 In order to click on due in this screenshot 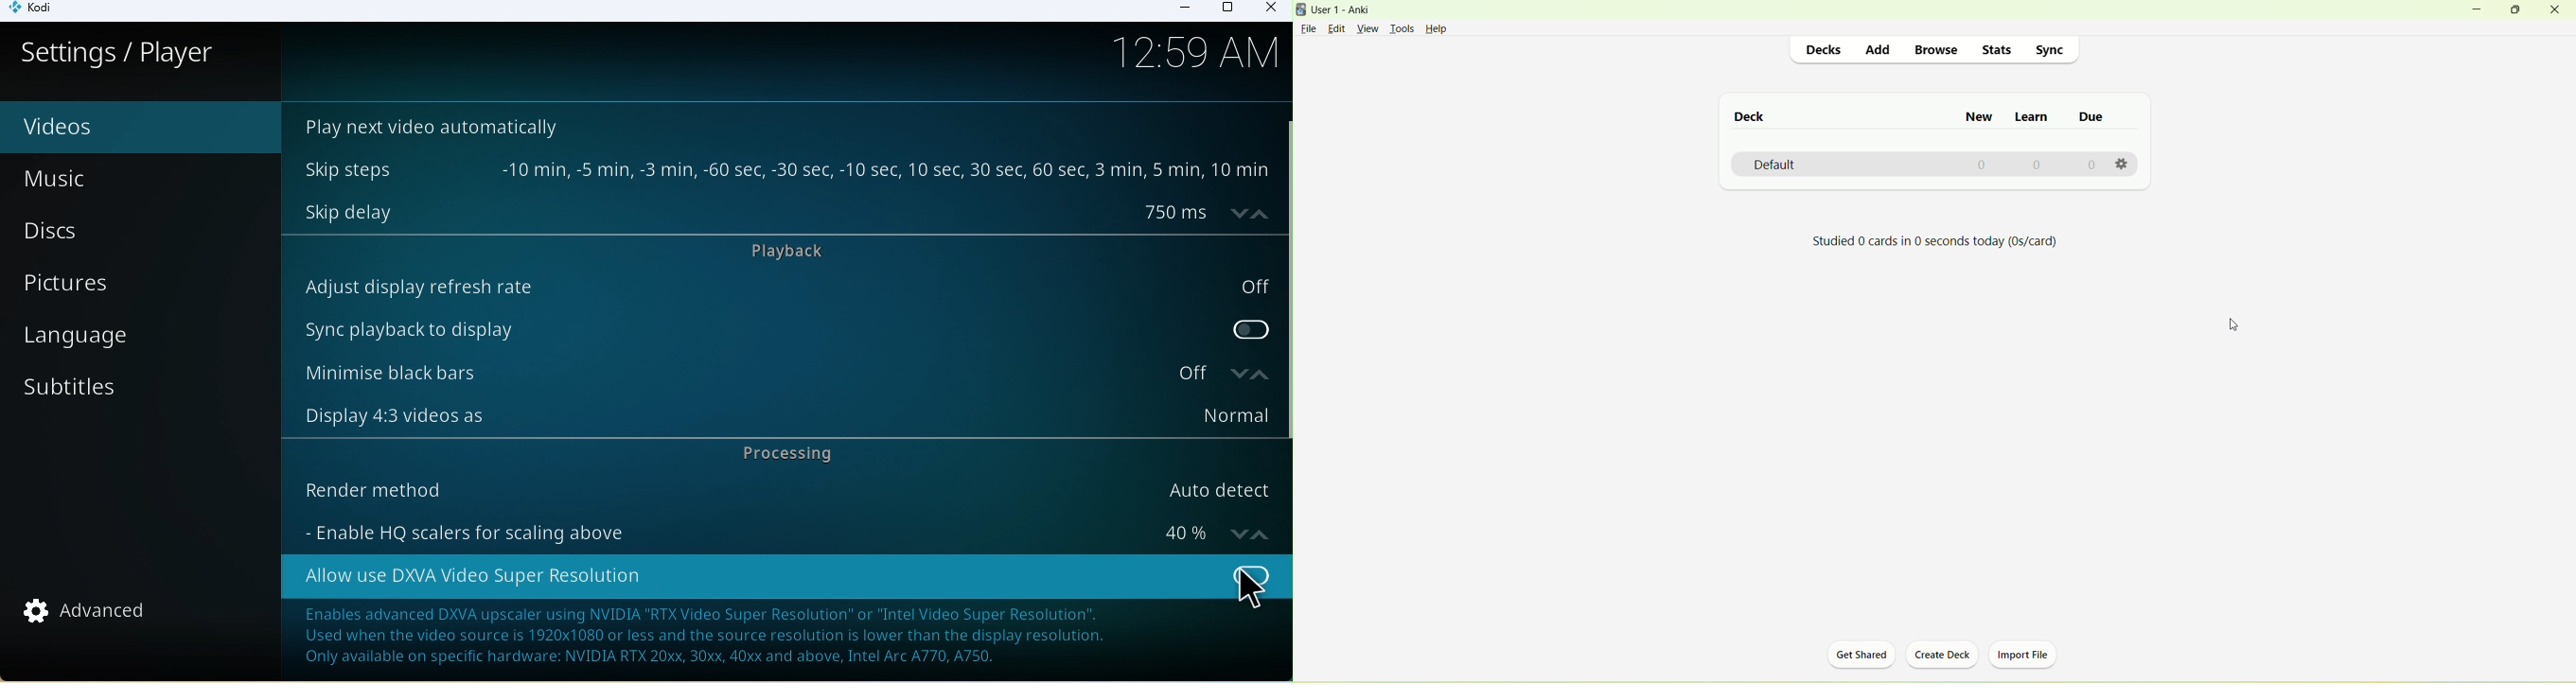, I will do `click(2092, 118)`.